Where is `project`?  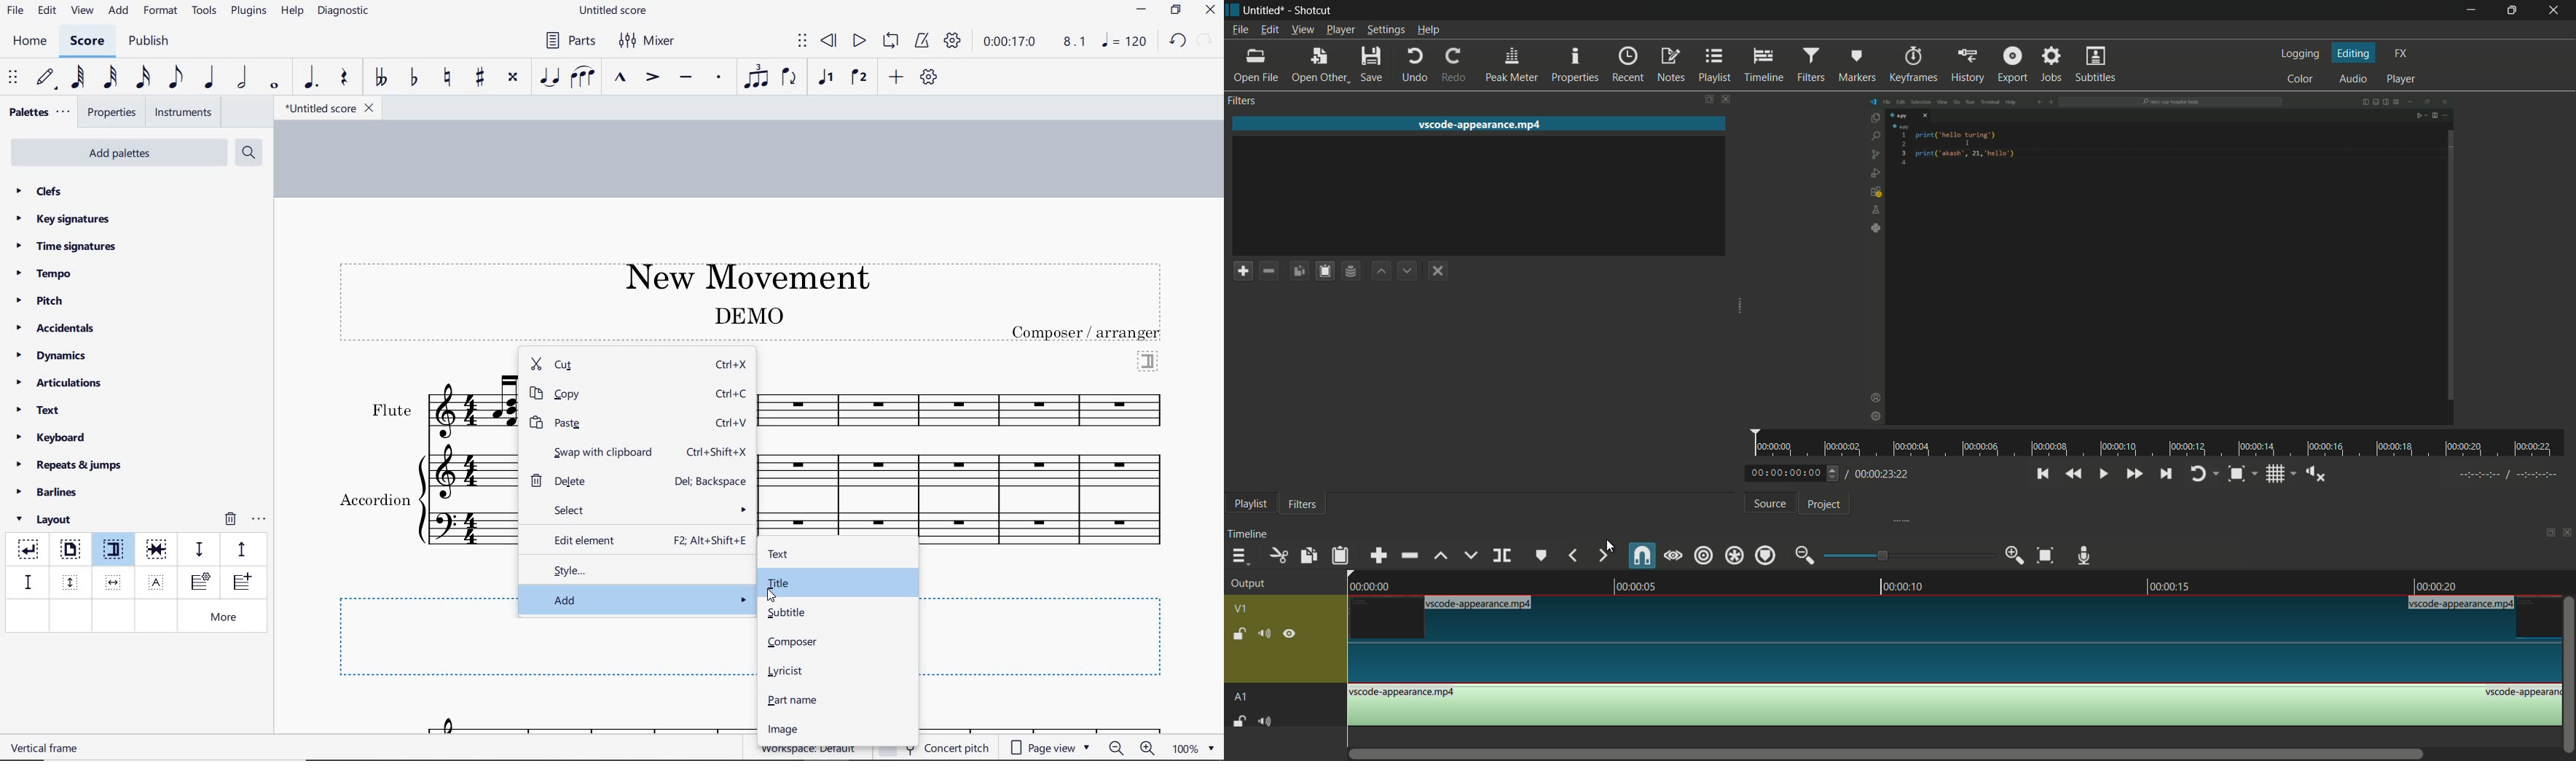
project is located at coordinates (1823, 505).